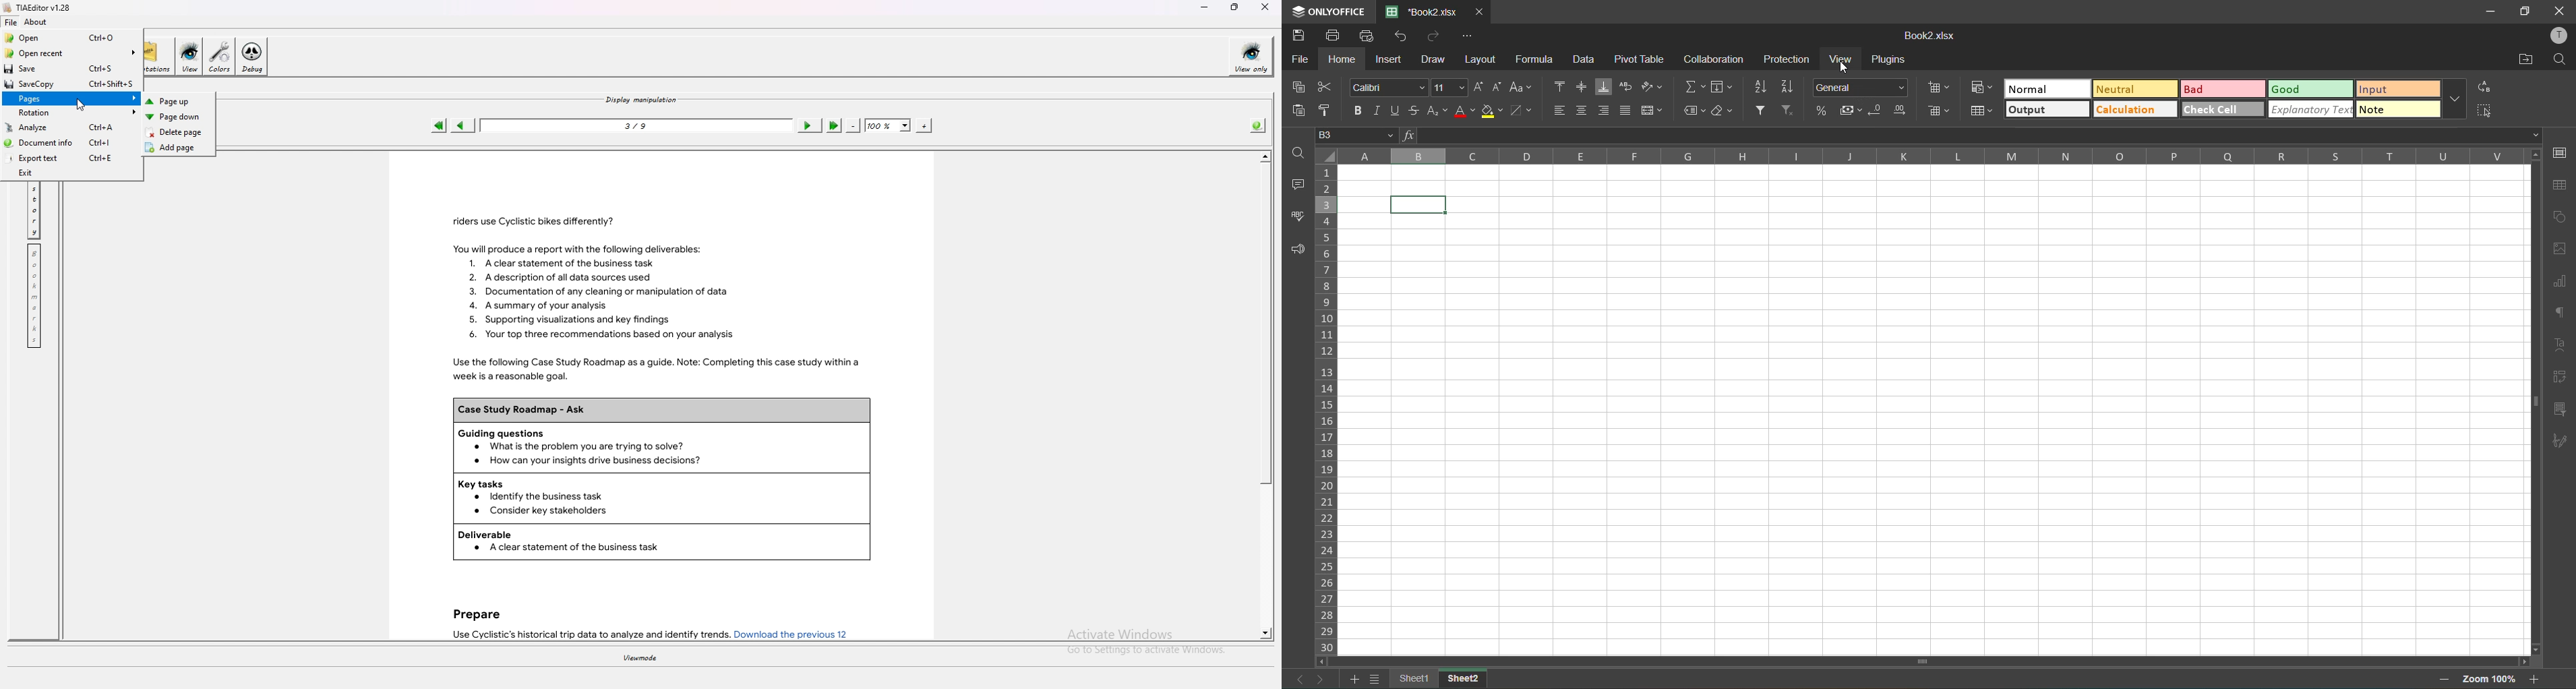  What do you see at coordinates (1859, 88) in the screenshot?
I see `number format` at bounding box center [1859, 88].